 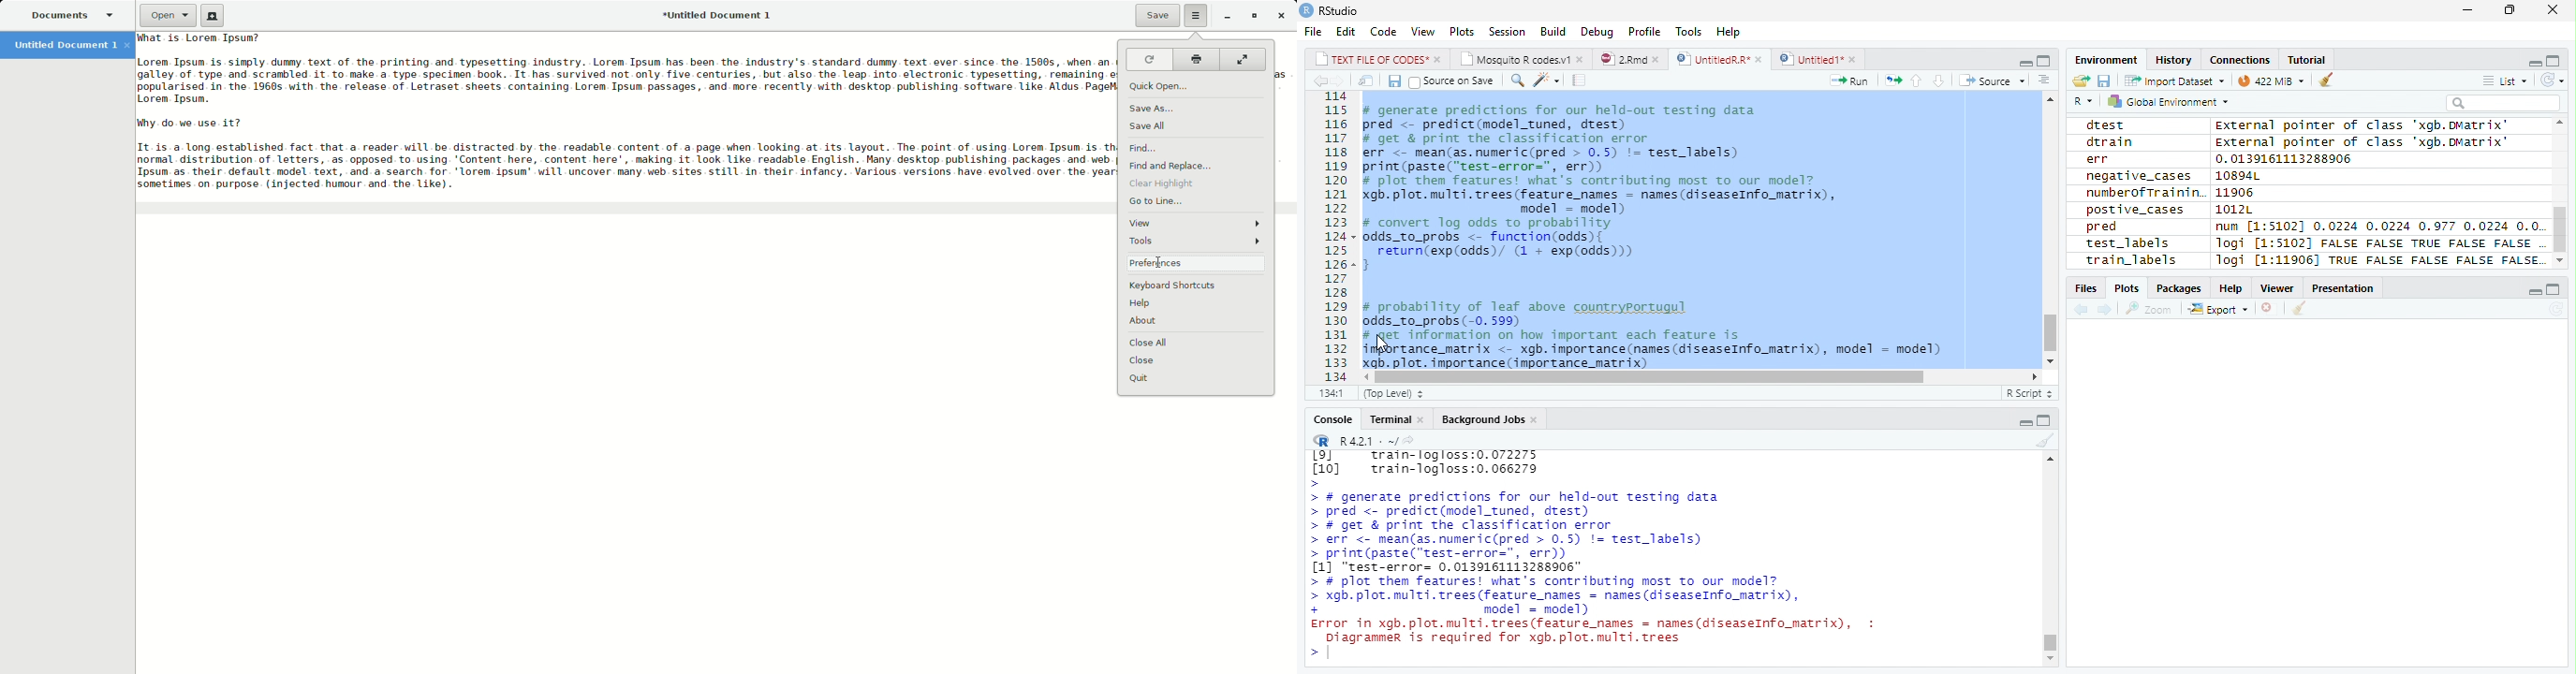 I want to click on Up, so click(x=1915, y=81).